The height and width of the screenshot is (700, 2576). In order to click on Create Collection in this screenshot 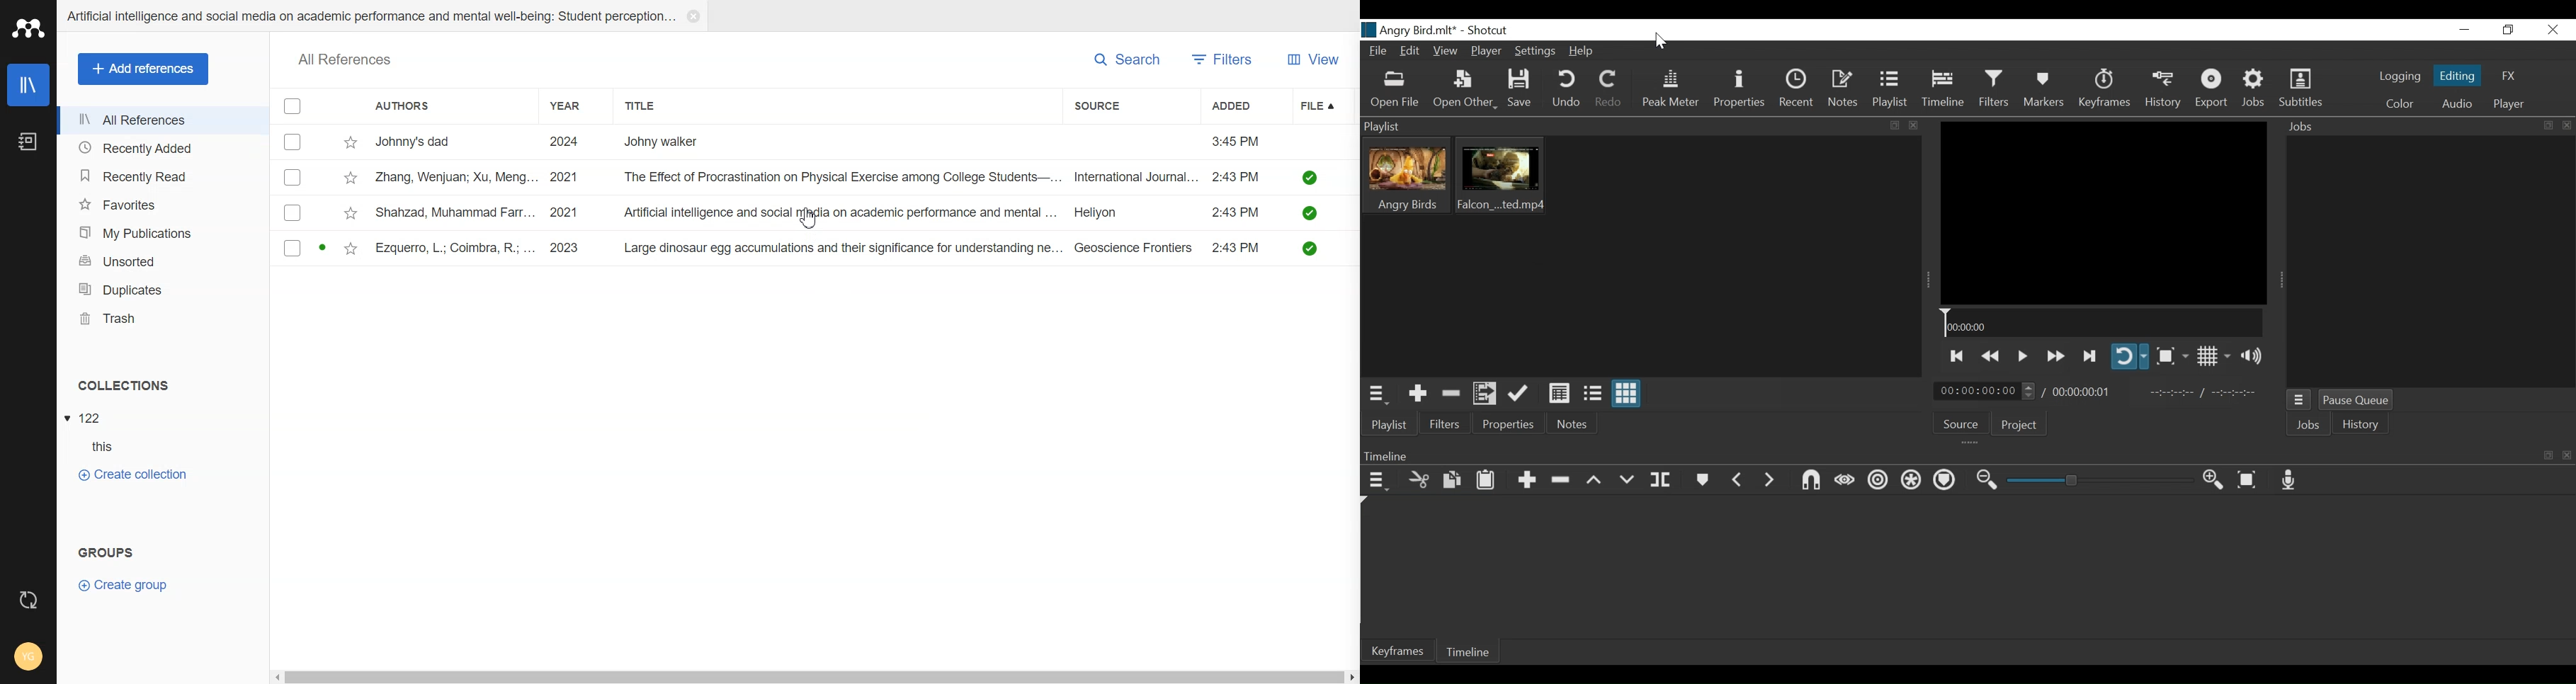, I will do `click(132, 474)`.